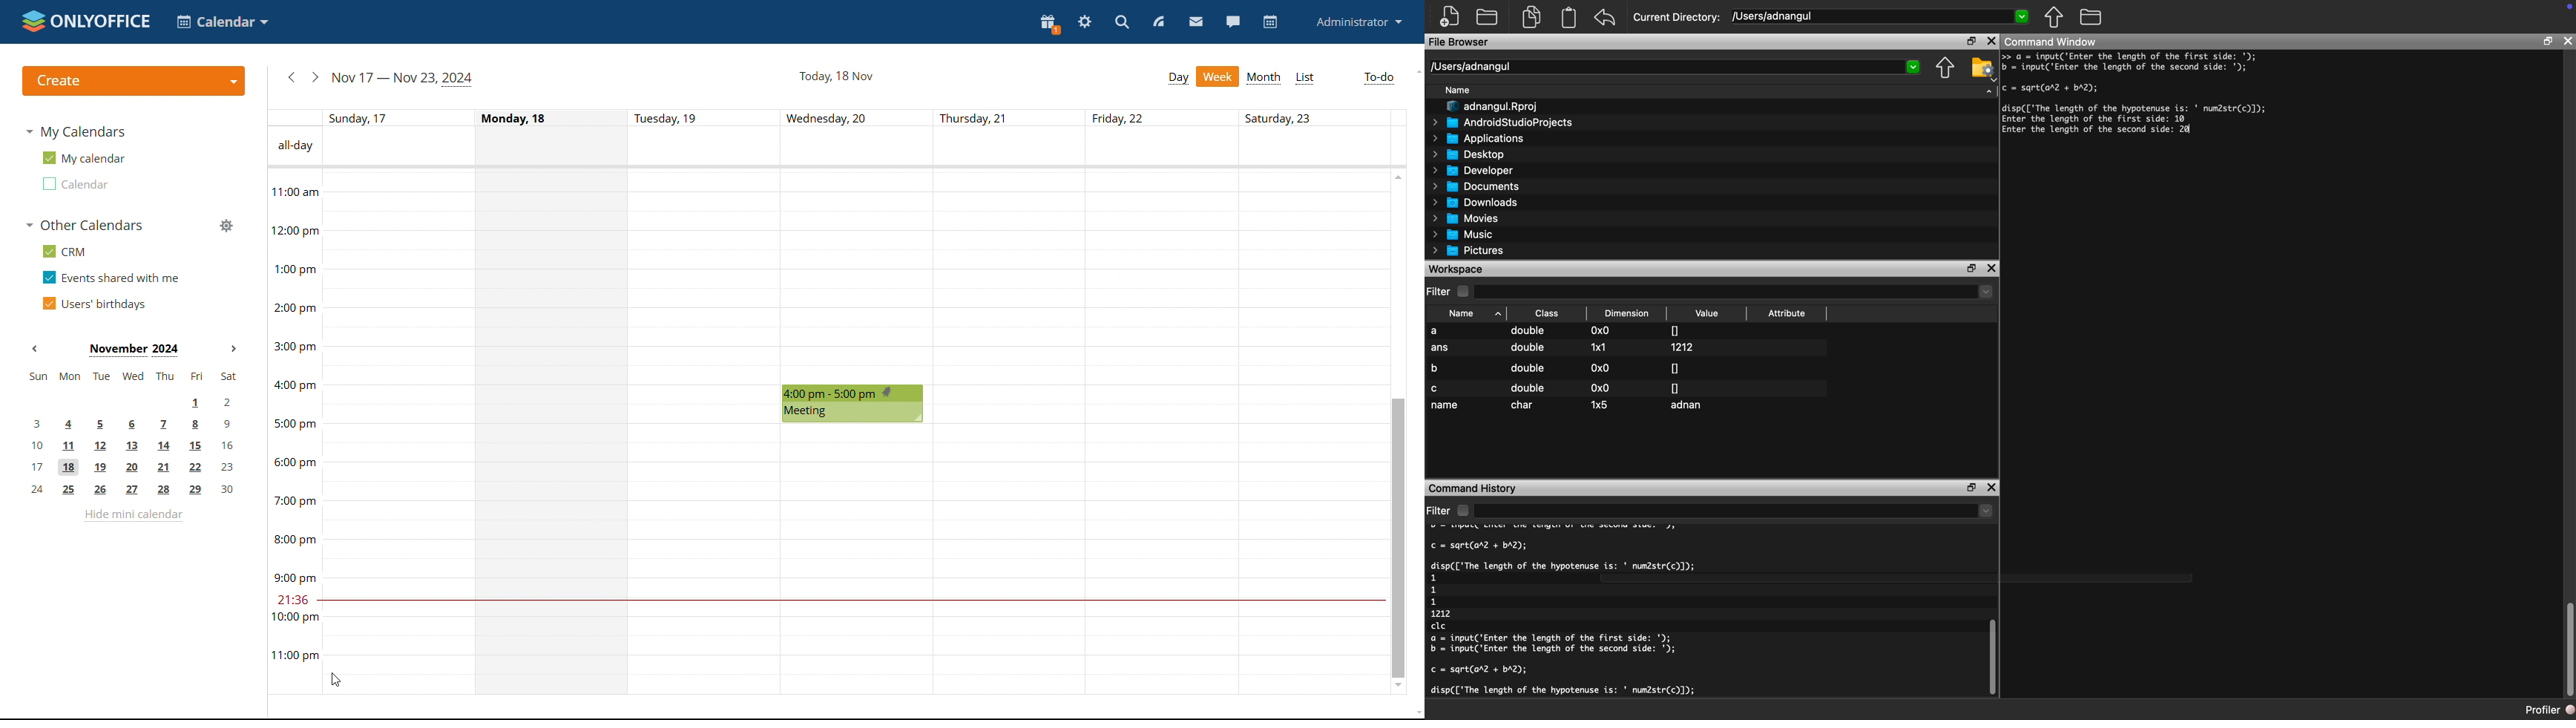 This screenshot has width=2576, height=728. What do you see at coordinates (864, 148) in the screenshot?
I see `all day events` at bounding box center [864, 148].